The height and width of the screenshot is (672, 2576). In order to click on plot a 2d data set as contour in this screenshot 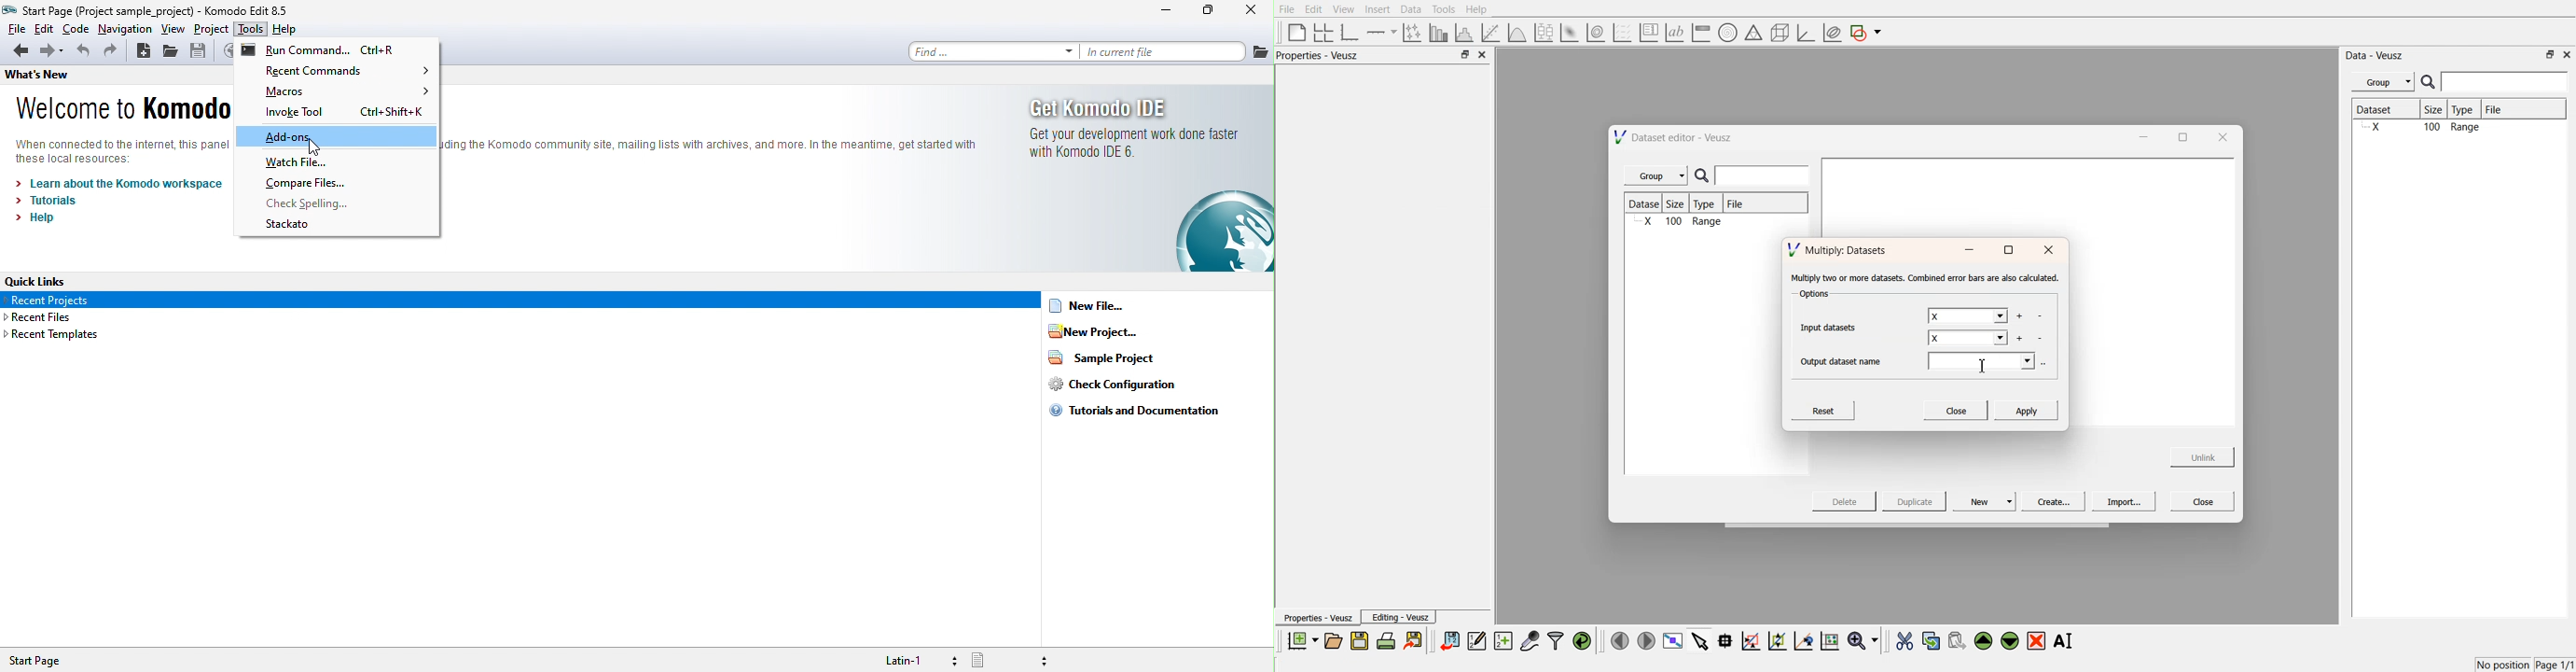, I will do `click(1595, 33)`.